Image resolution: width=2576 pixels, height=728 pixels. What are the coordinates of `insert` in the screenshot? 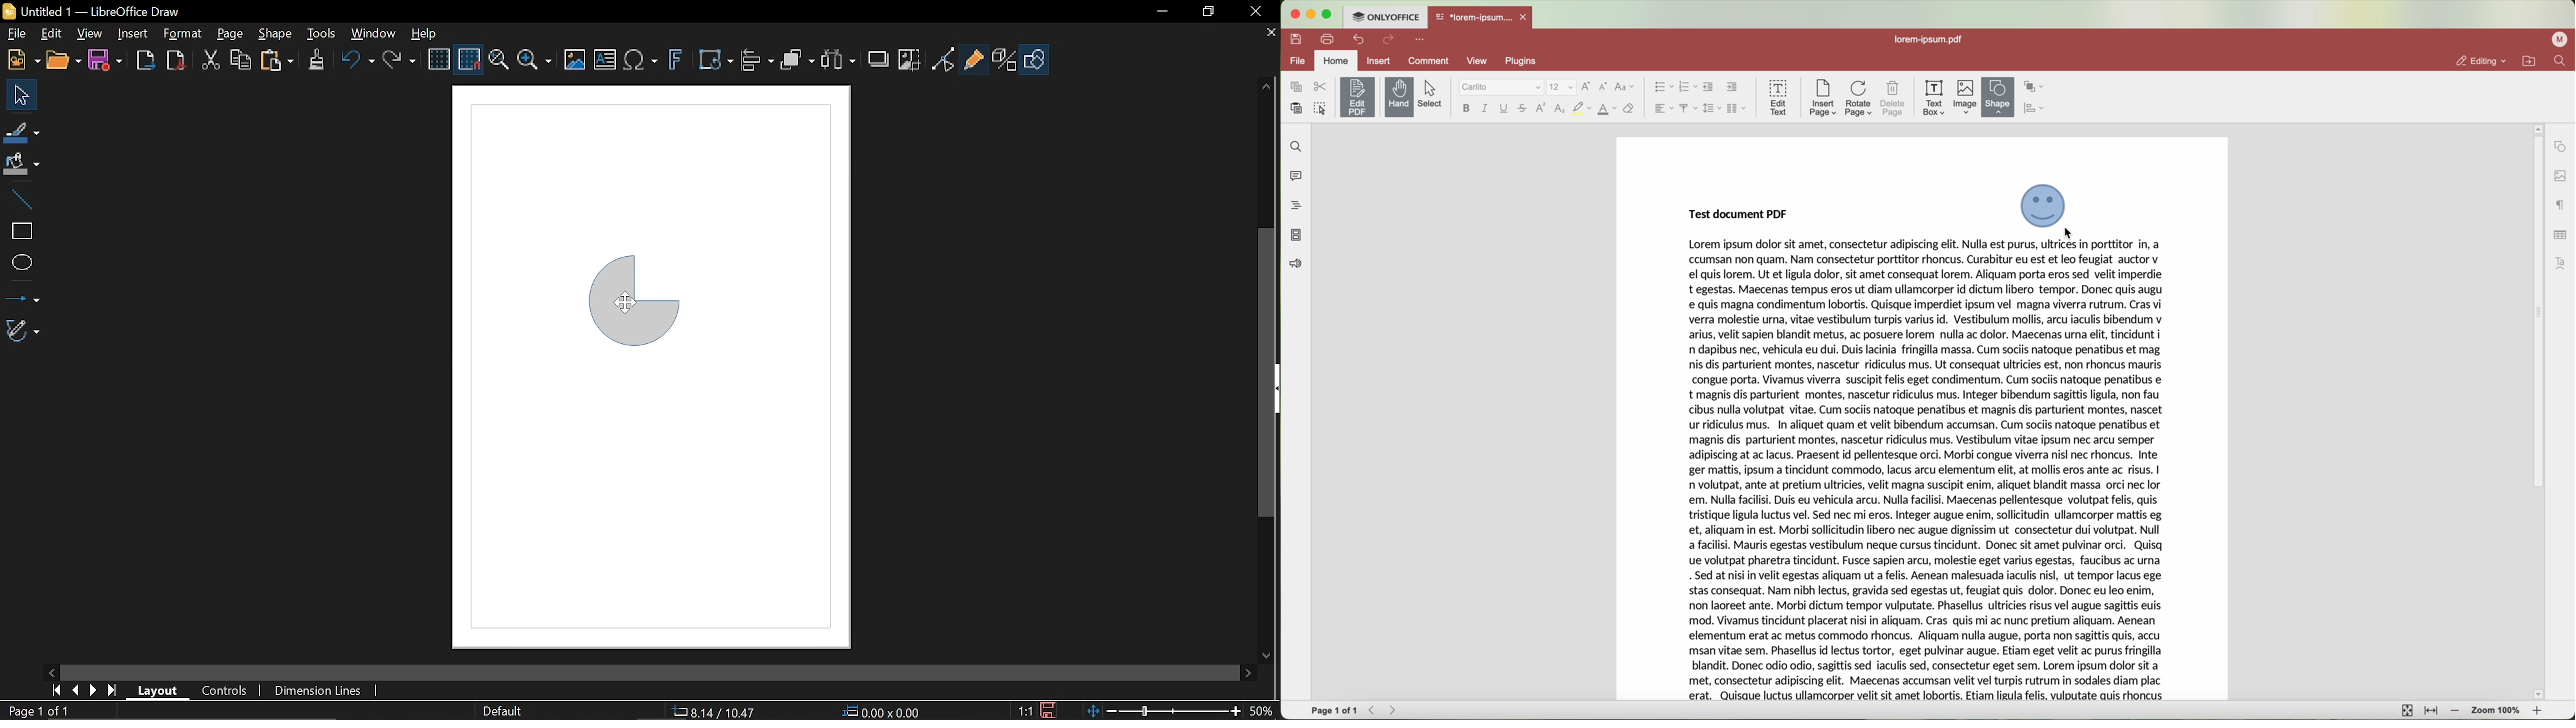 It's located at (1379, 61).